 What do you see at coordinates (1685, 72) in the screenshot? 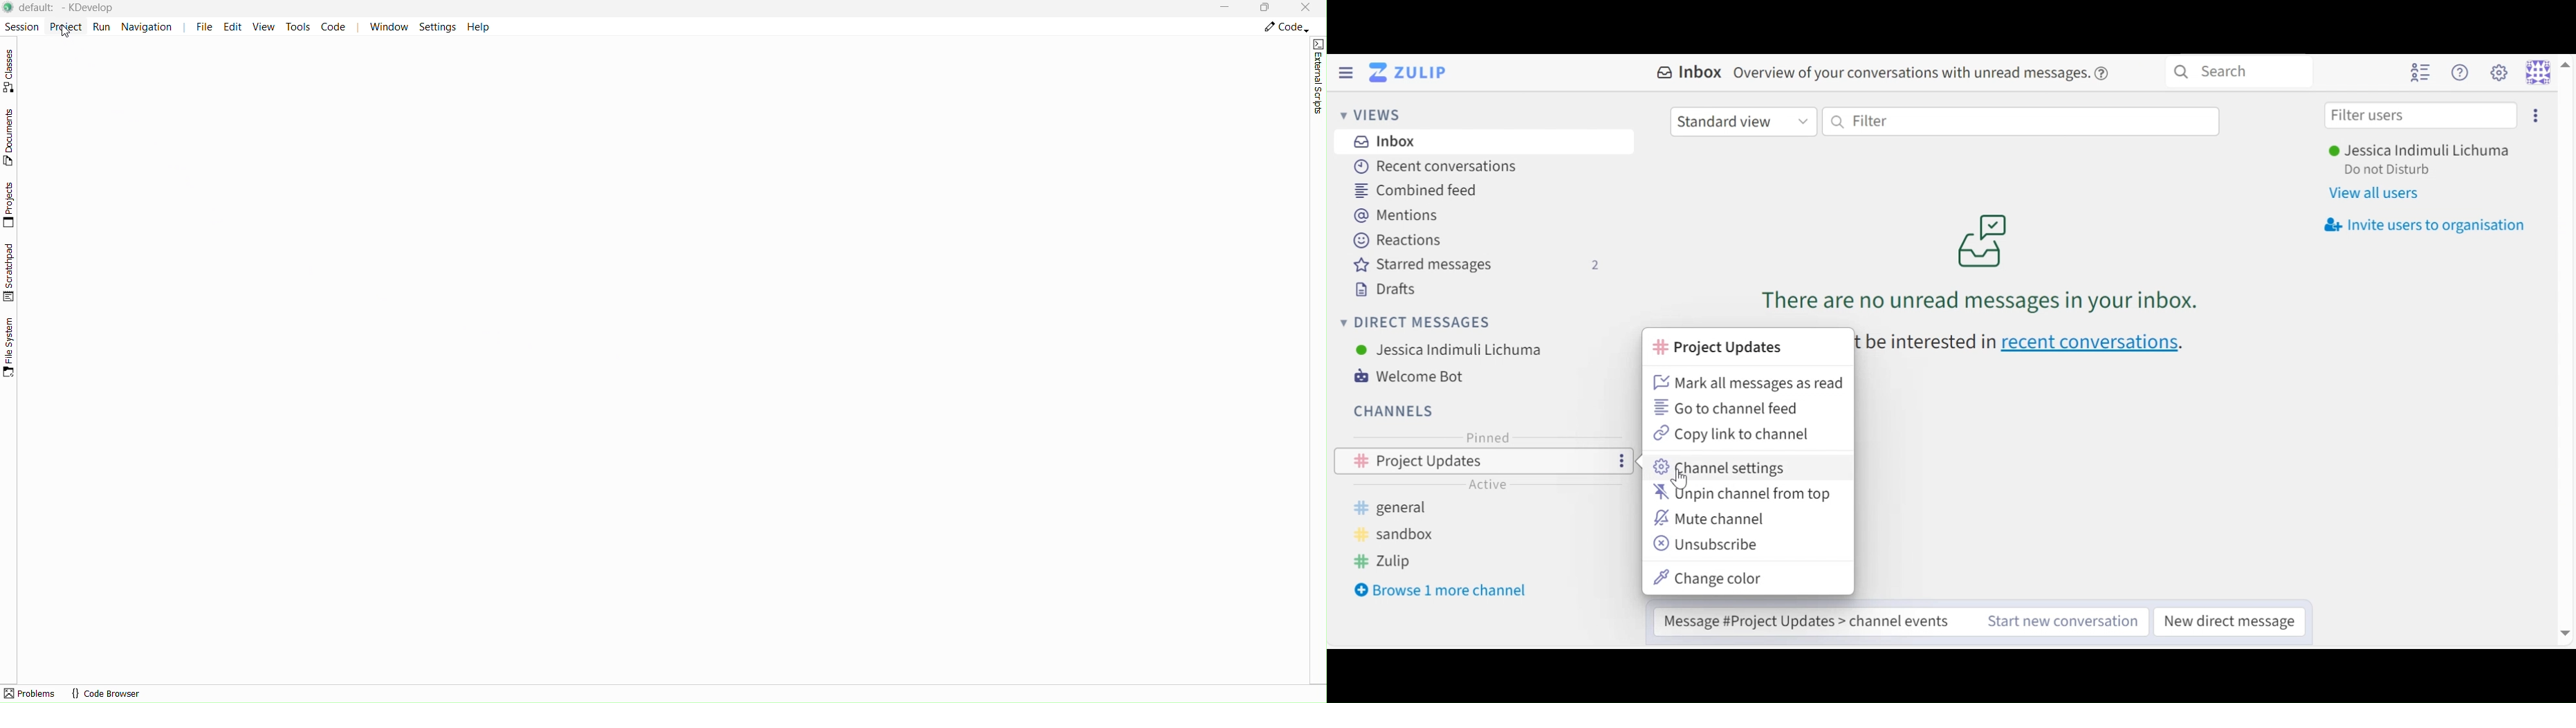
I see `Inbox` at bounding box center [1685, 72].